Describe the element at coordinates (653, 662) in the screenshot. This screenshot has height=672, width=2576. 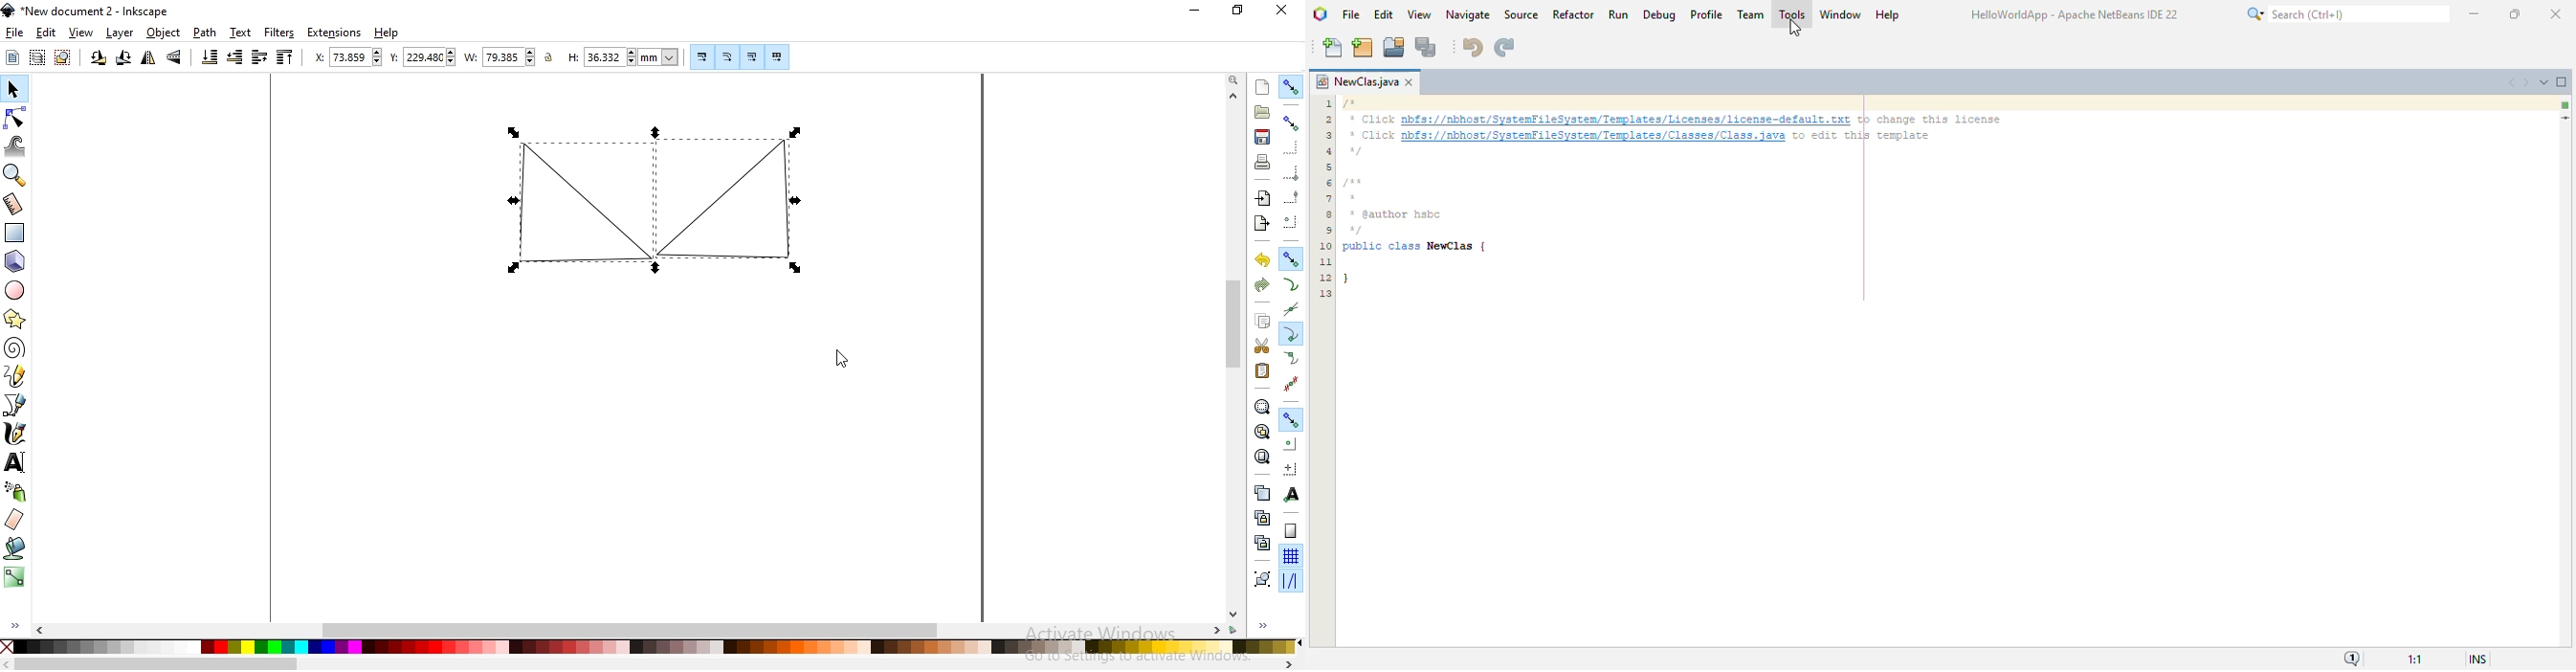
I see `scrollbar` at that location.